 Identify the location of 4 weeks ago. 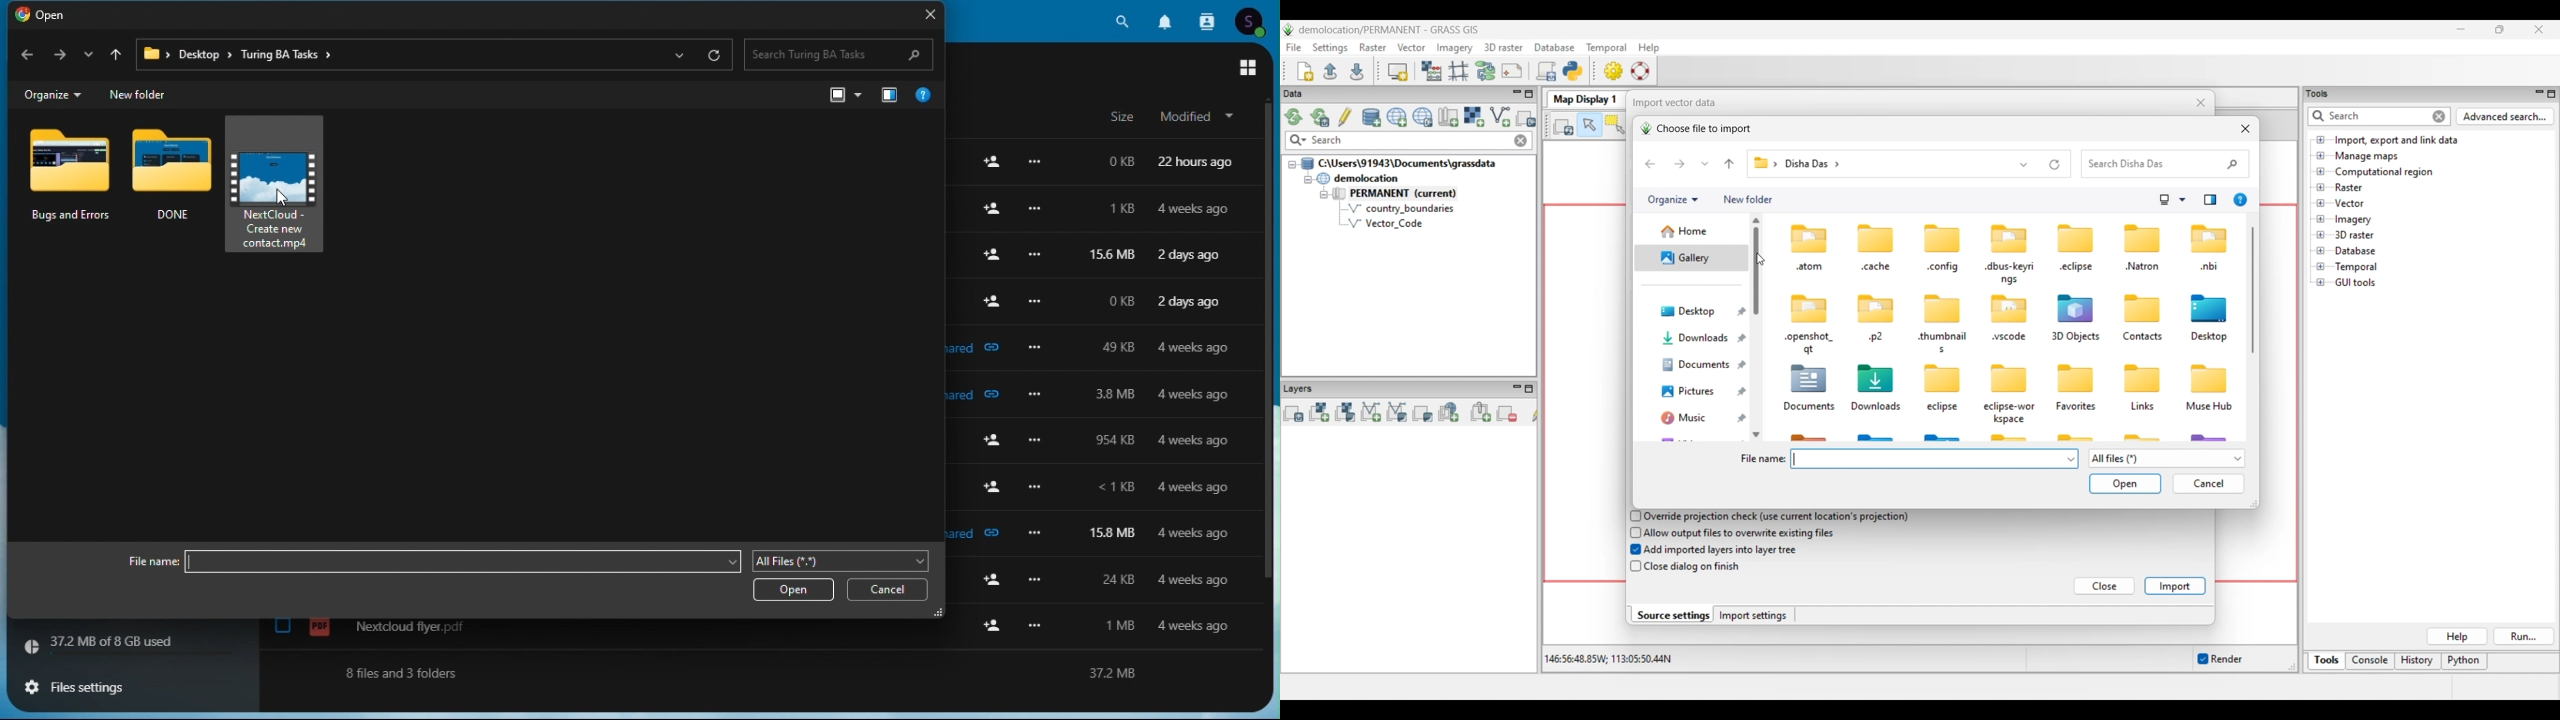
(1195, 349).